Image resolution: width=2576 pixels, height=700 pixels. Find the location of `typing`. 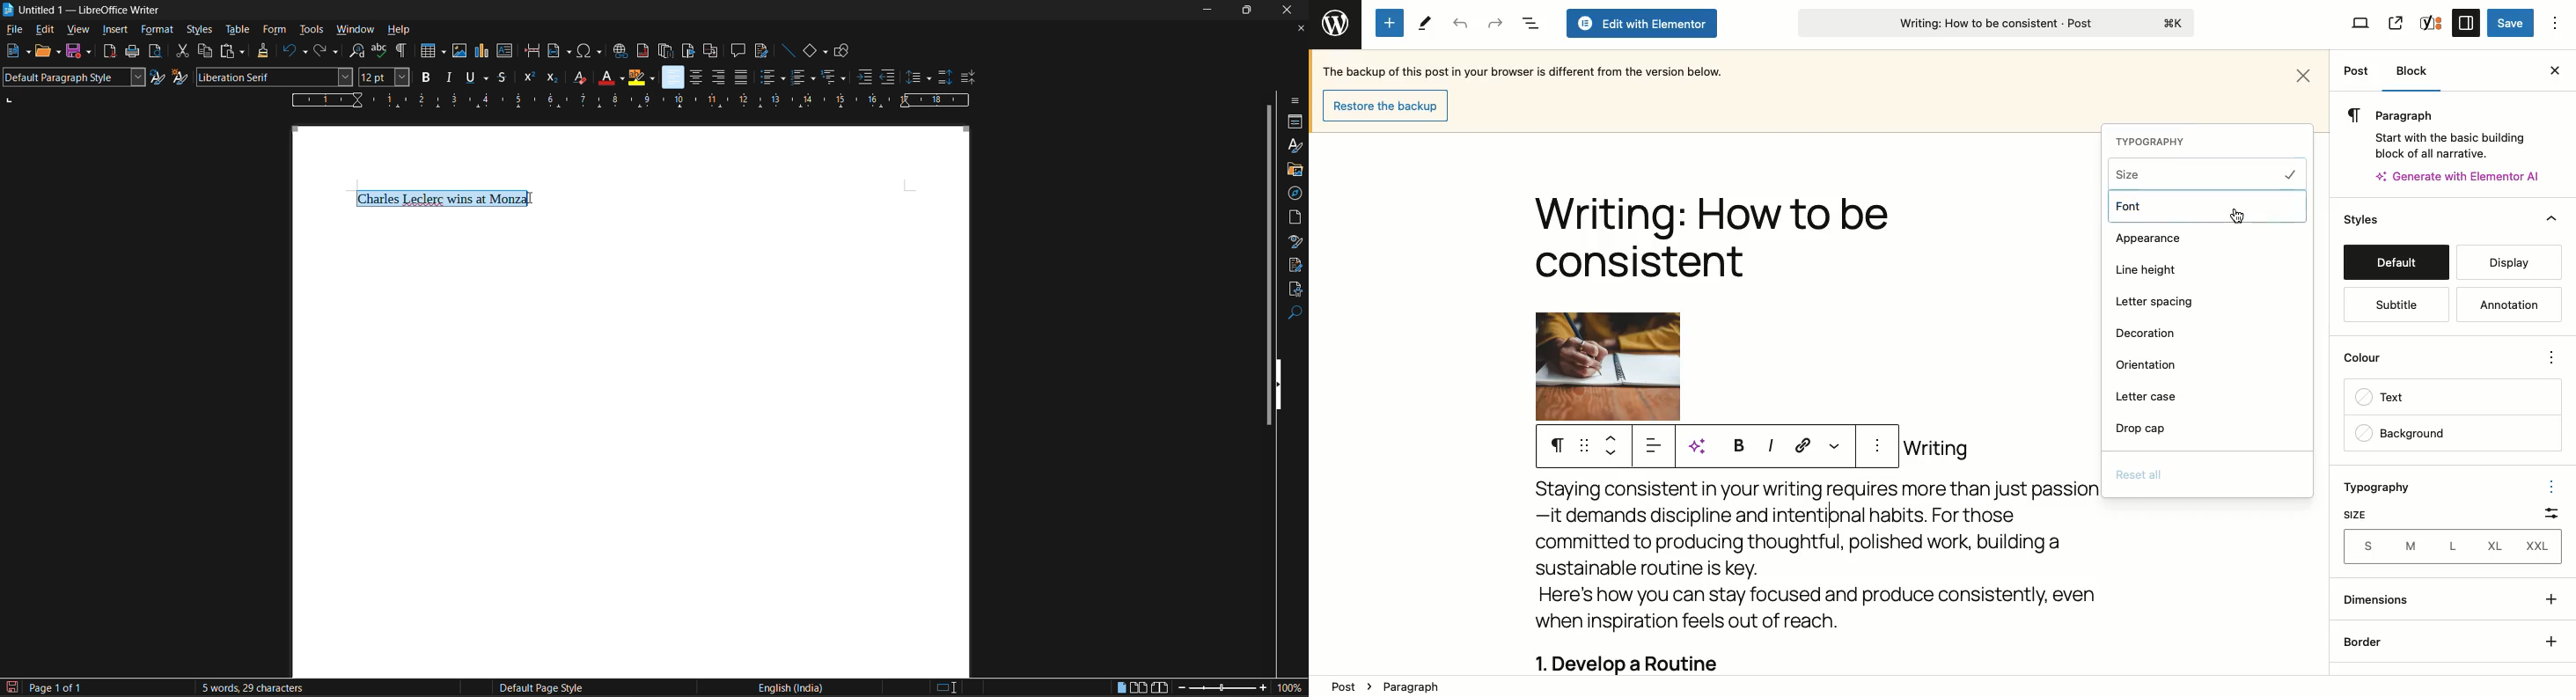

typing is located at coordinates (1835, 516).